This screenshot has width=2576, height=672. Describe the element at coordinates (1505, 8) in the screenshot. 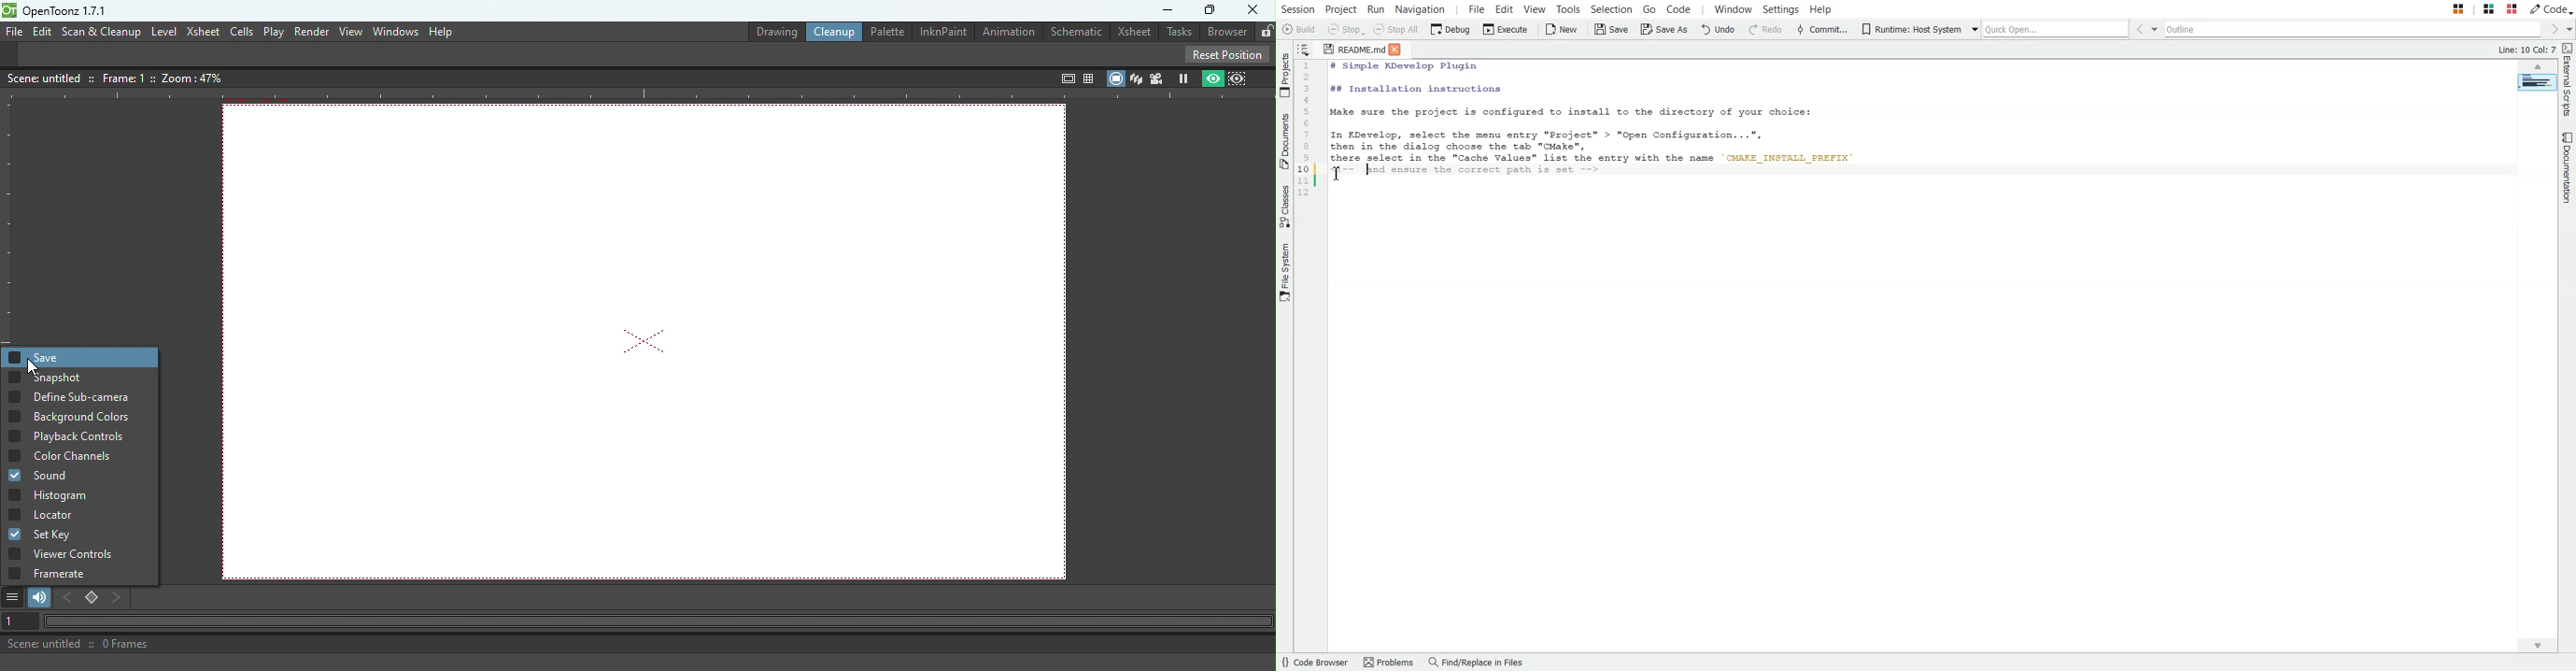

I see `Edit` at that location.